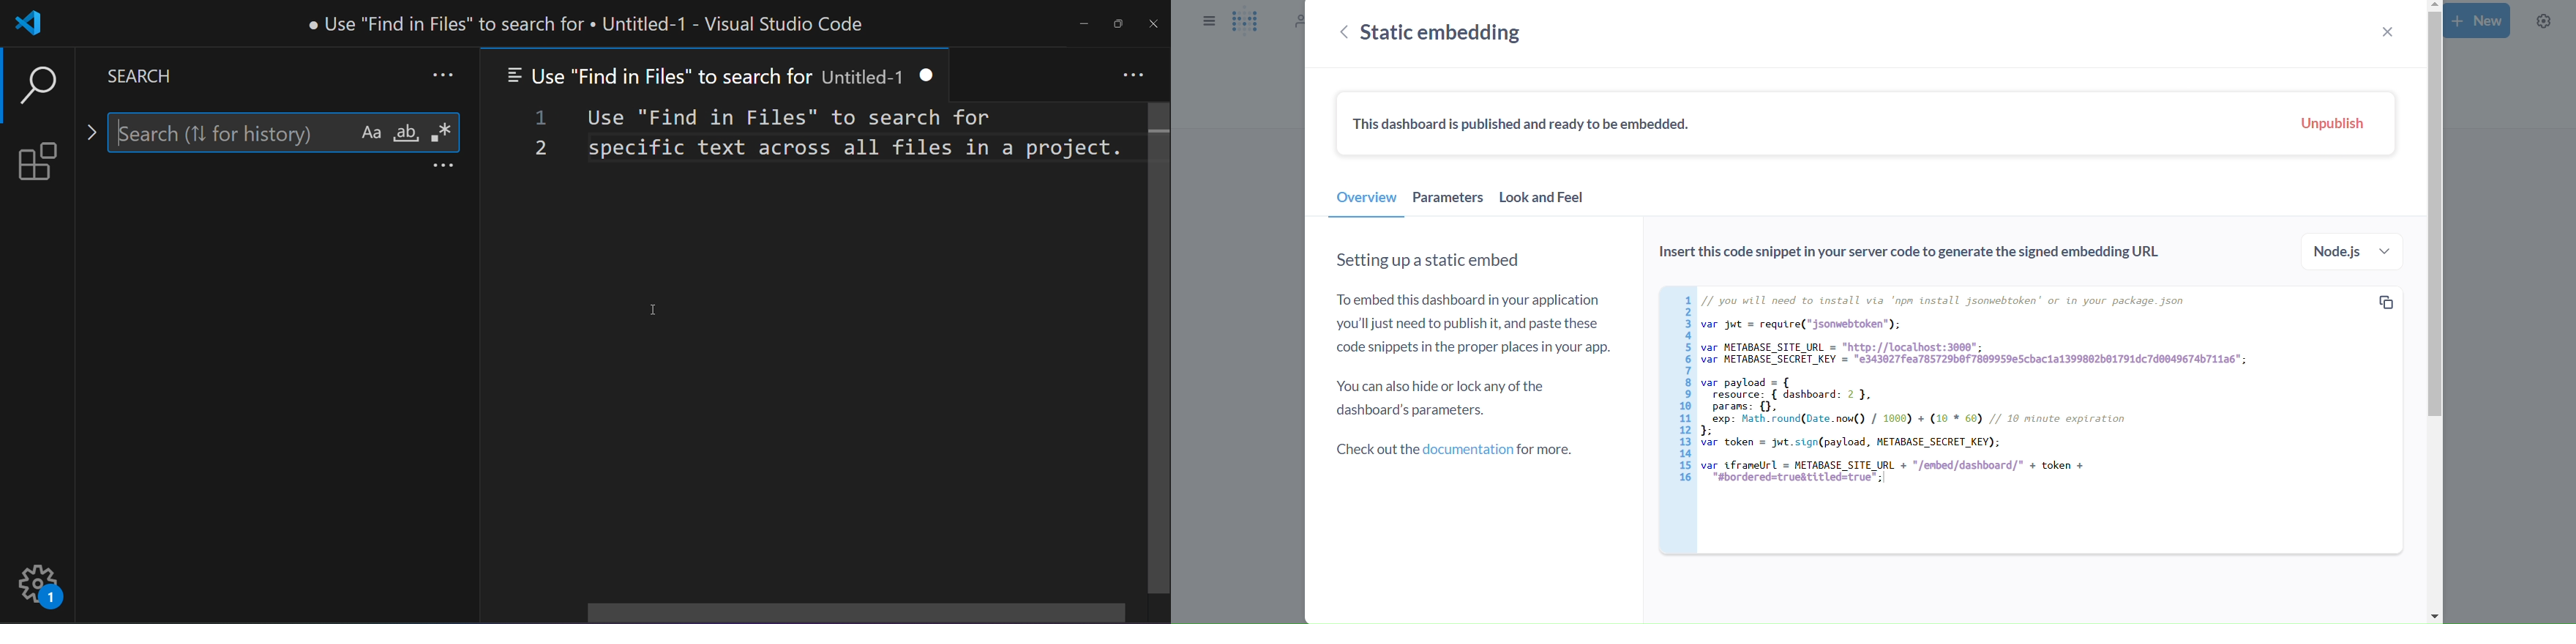 The image size is (2576, 644). I want to click on Setting up a static embed

To embed this dashboard in your application
you'll just need to publish it, and paste these
code snippets in the proper places in your app.
You can also hide or lock any of the
dashboard’s parameters., so click(1475, 338).